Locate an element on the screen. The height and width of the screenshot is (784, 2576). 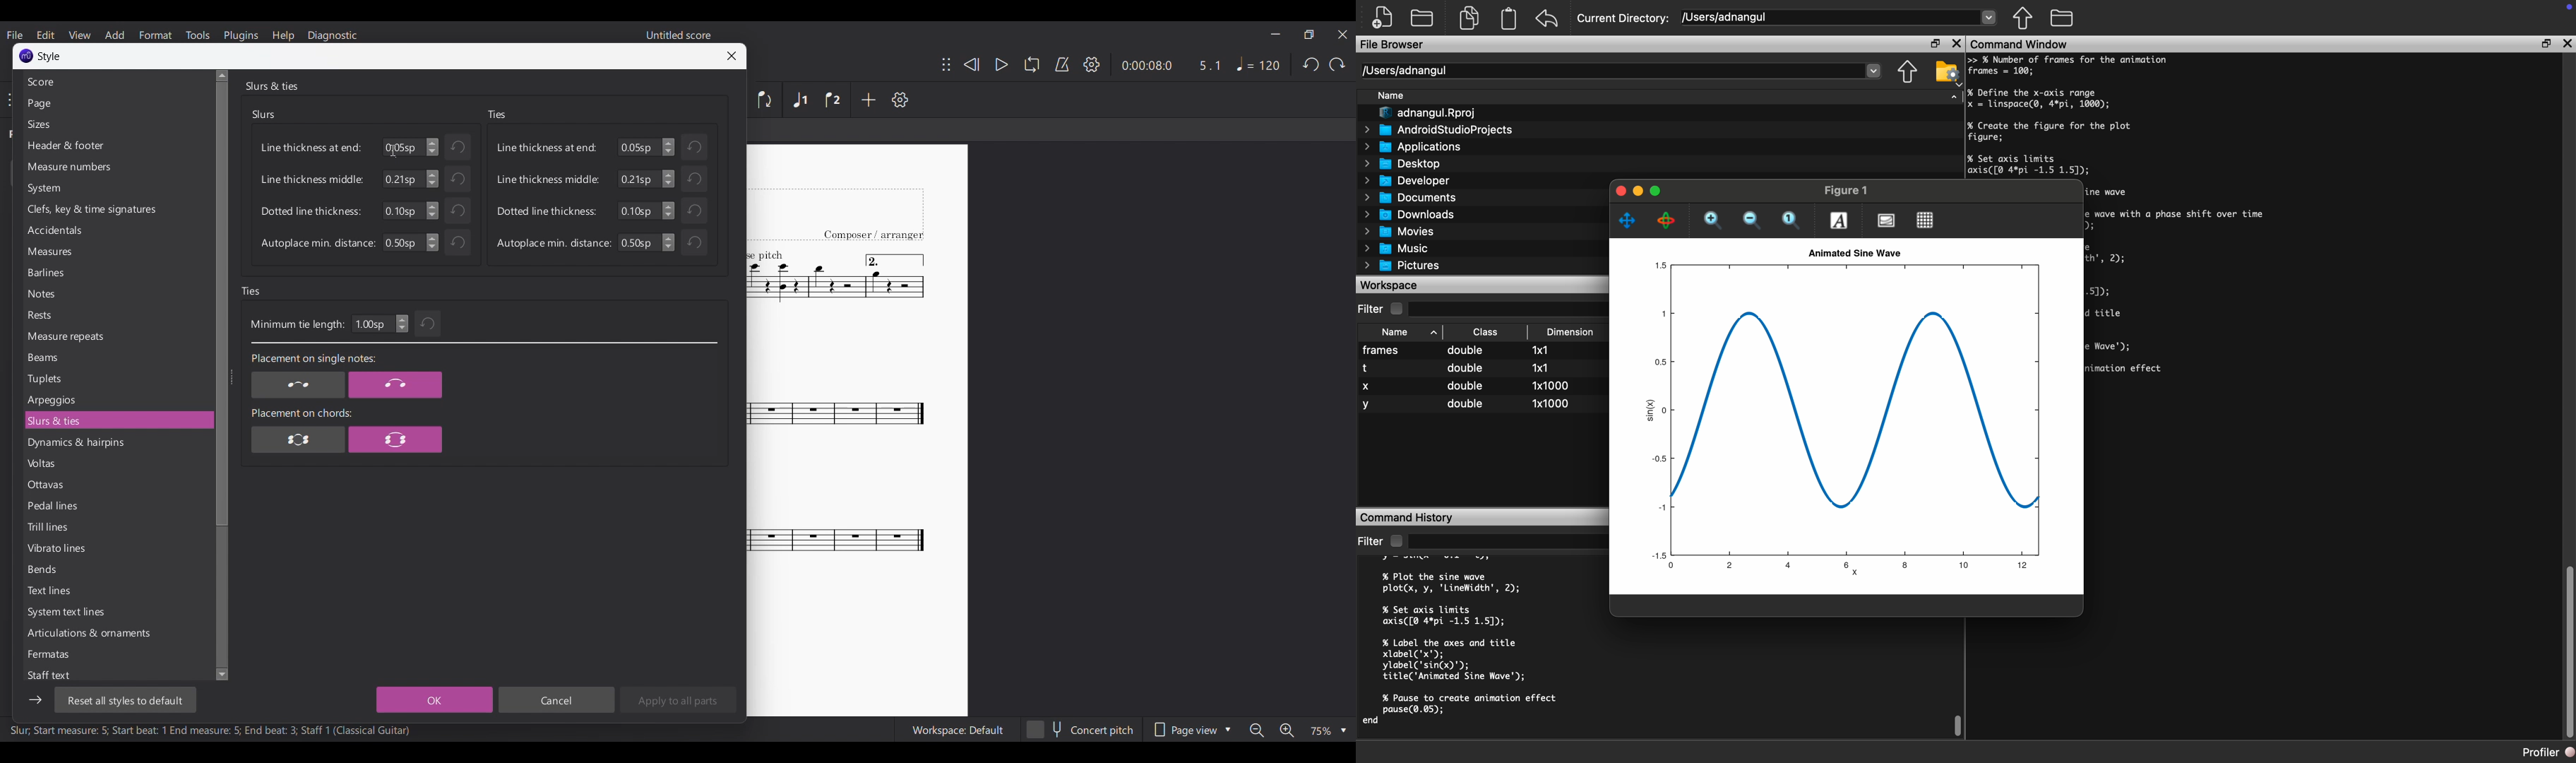
Downloads is located at coordinates (1410, 216).